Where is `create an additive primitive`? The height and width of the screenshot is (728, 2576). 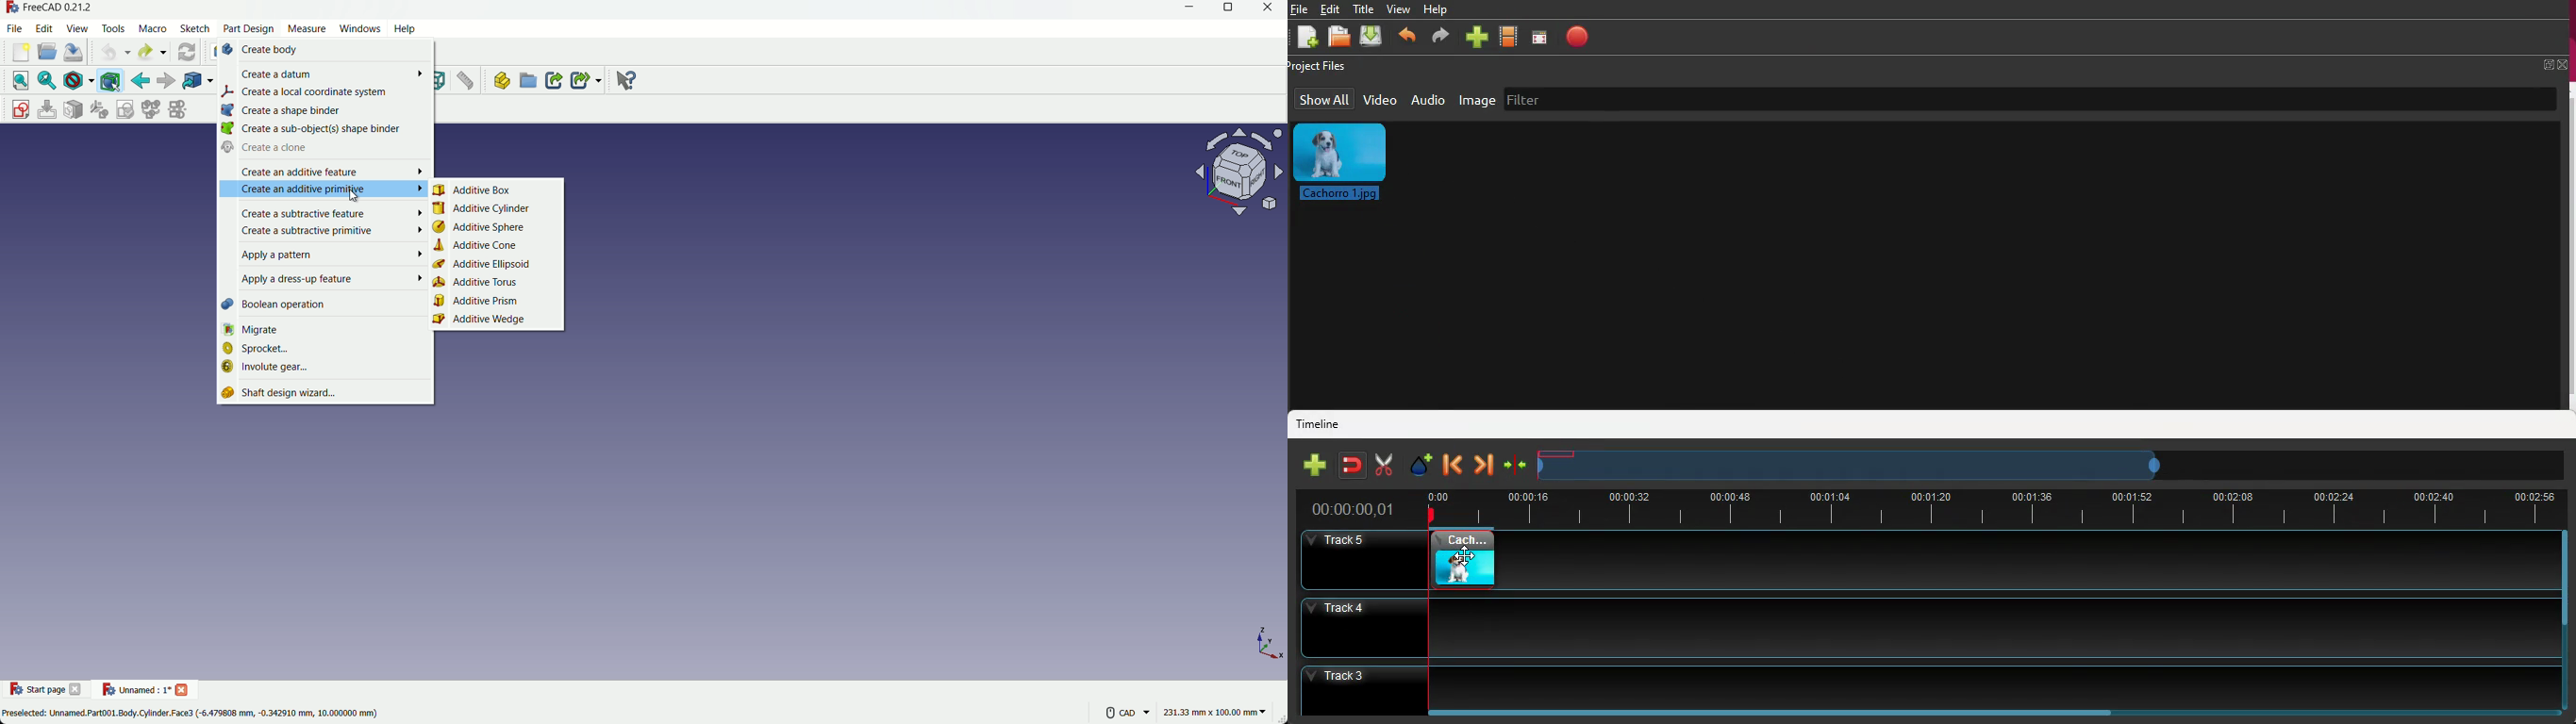
create an additive primitive is located at coordinates (323, 190).